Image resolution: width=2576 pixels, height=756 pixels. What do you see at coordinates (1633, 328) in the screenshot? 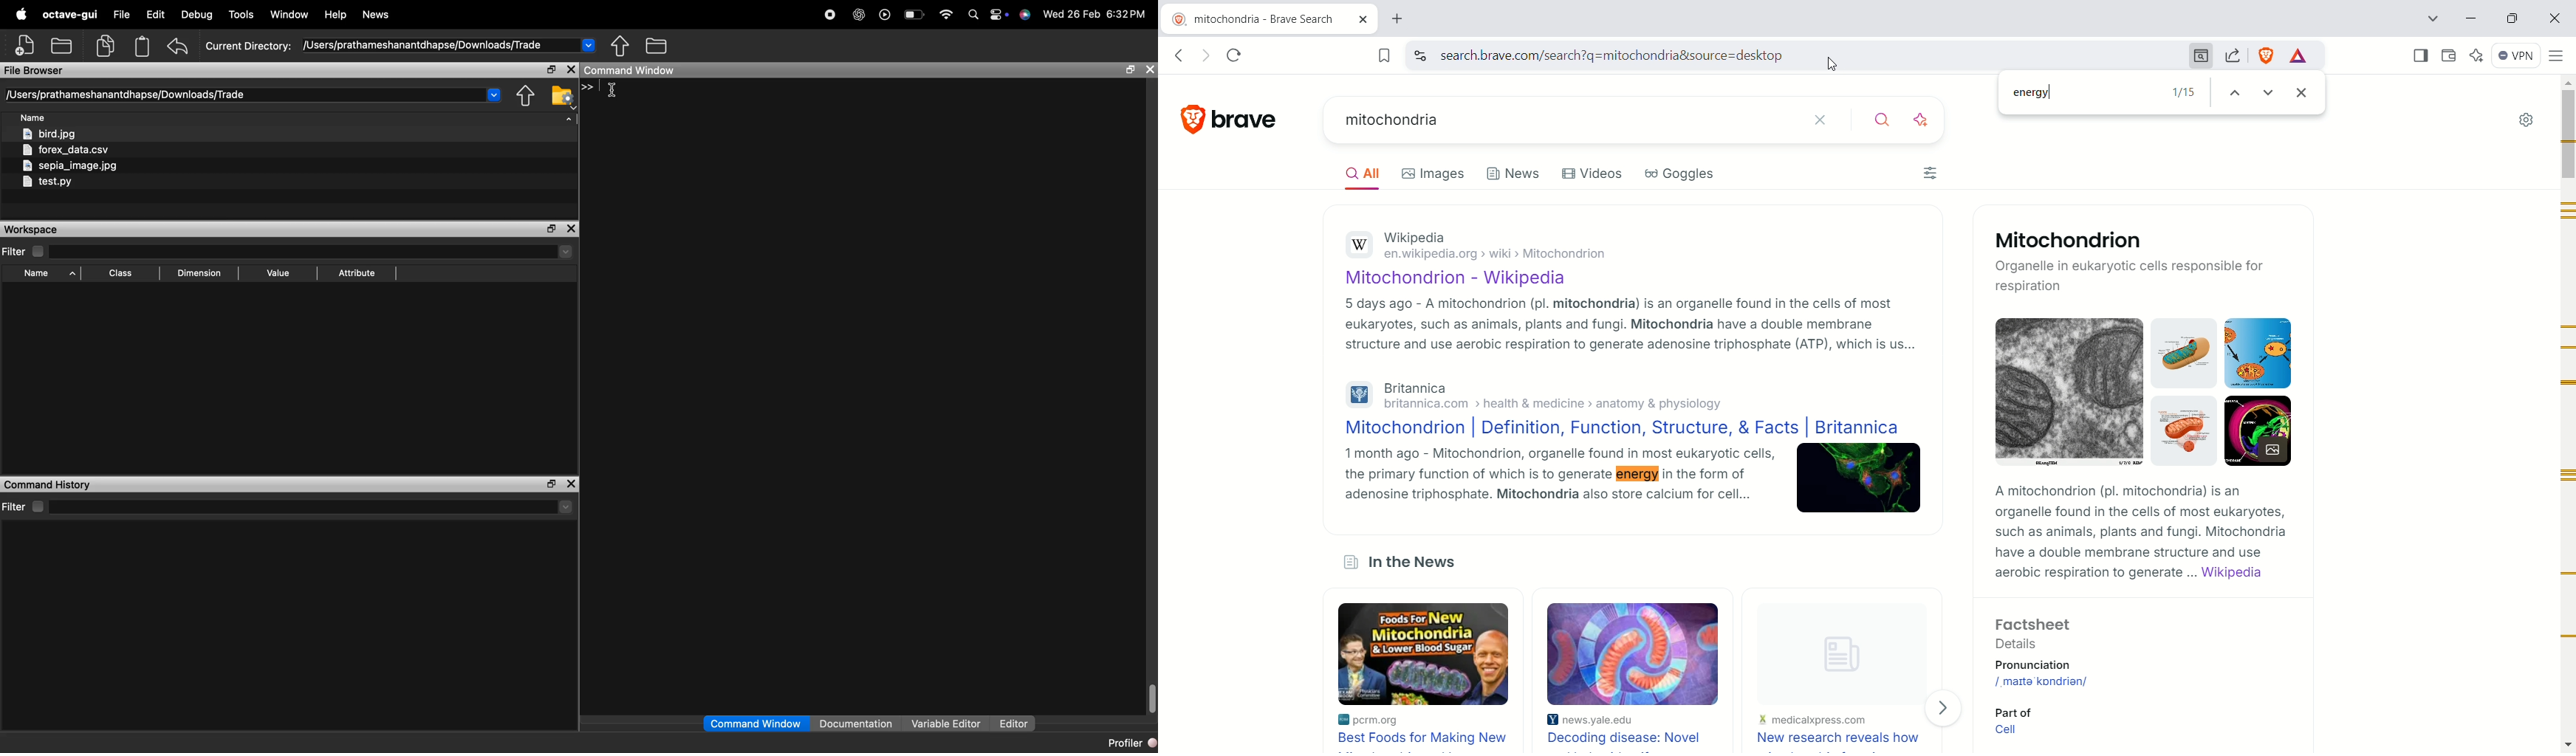
I see `5 days ago - A mitochondrion (pl. mitochondria) is an organelle found in the cells of most
eukaryotes, such as animals, plants and fungi. Mitochondria have a double membrane
structure and use aerobic respiration to generate adenosine triphosphate (ATP), which is us...` at bounding box center [1633, 328].